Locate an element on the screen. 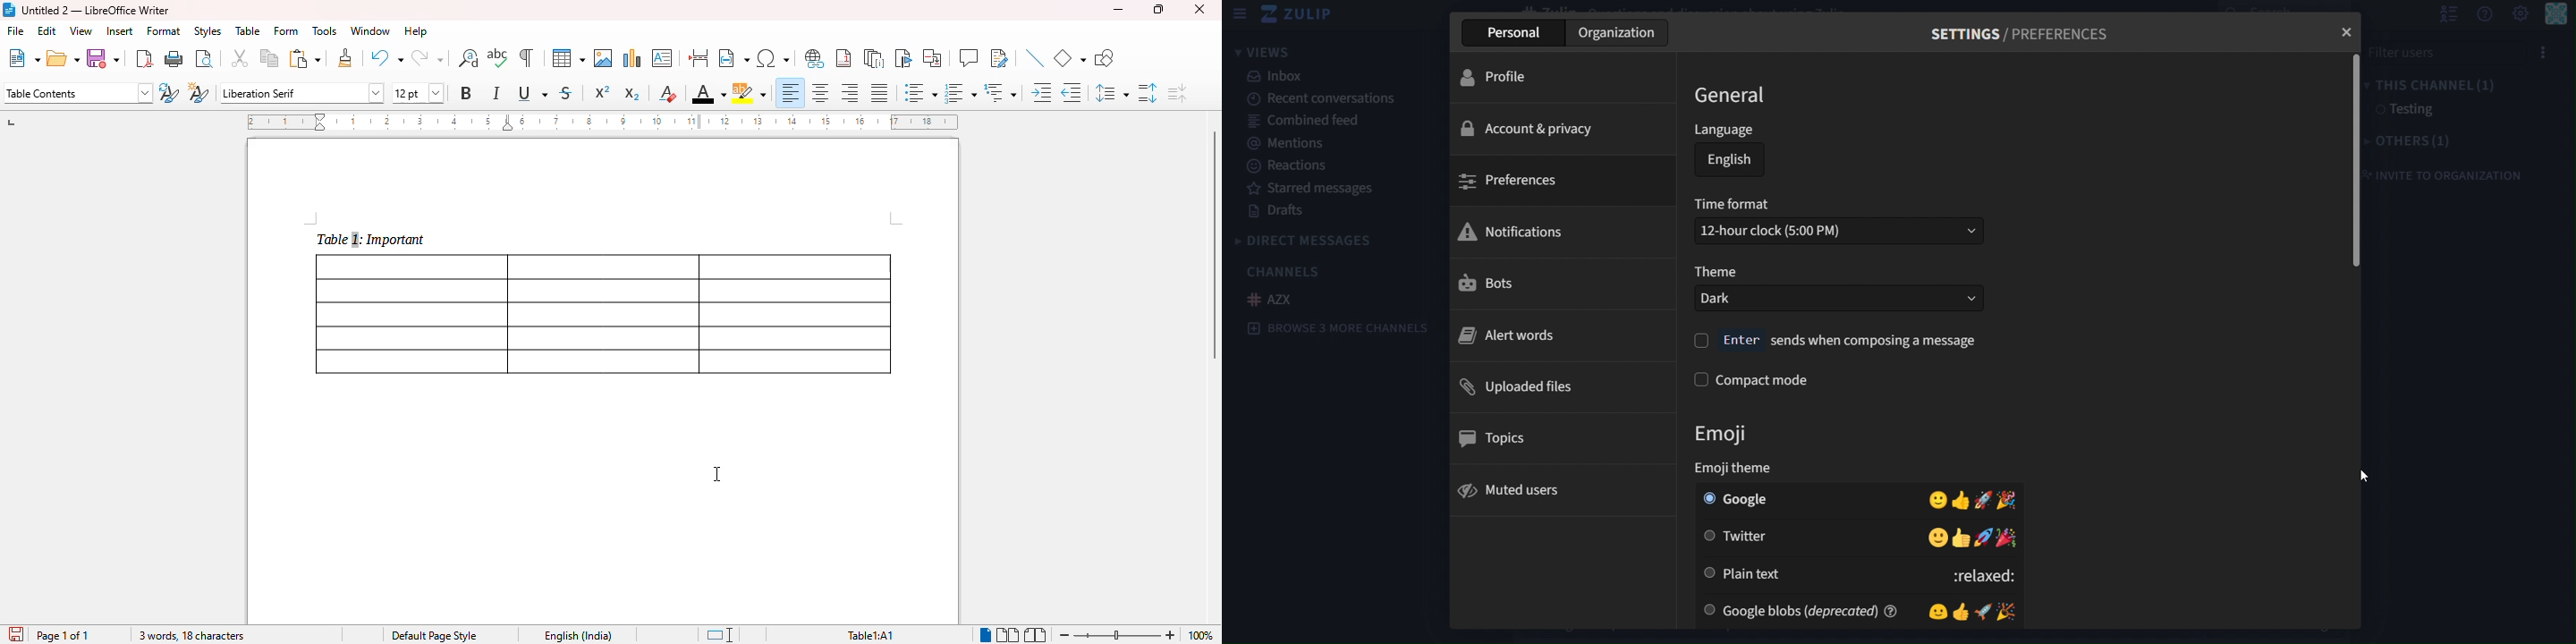 This screenshot has width=2576, height=644. google is located at coordinates (1807, 499).